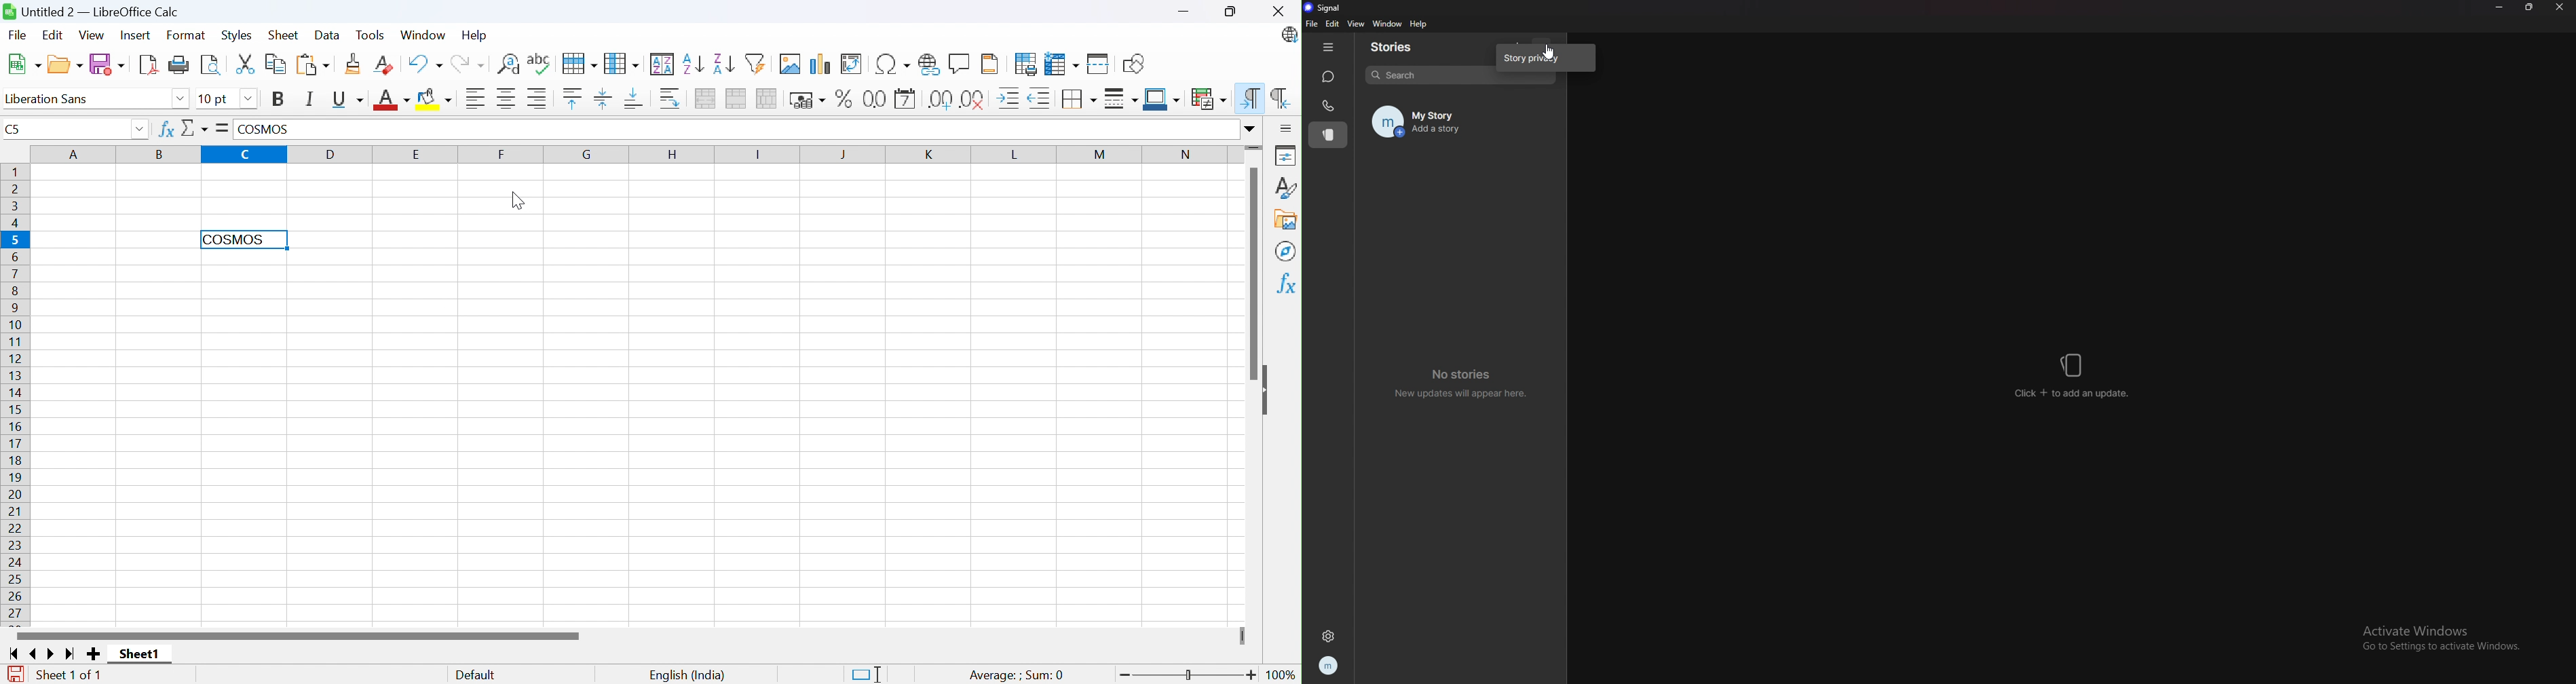  Describe the element at coordinates (1329, 46) in the screenshot. I see `hide tab` at that location.